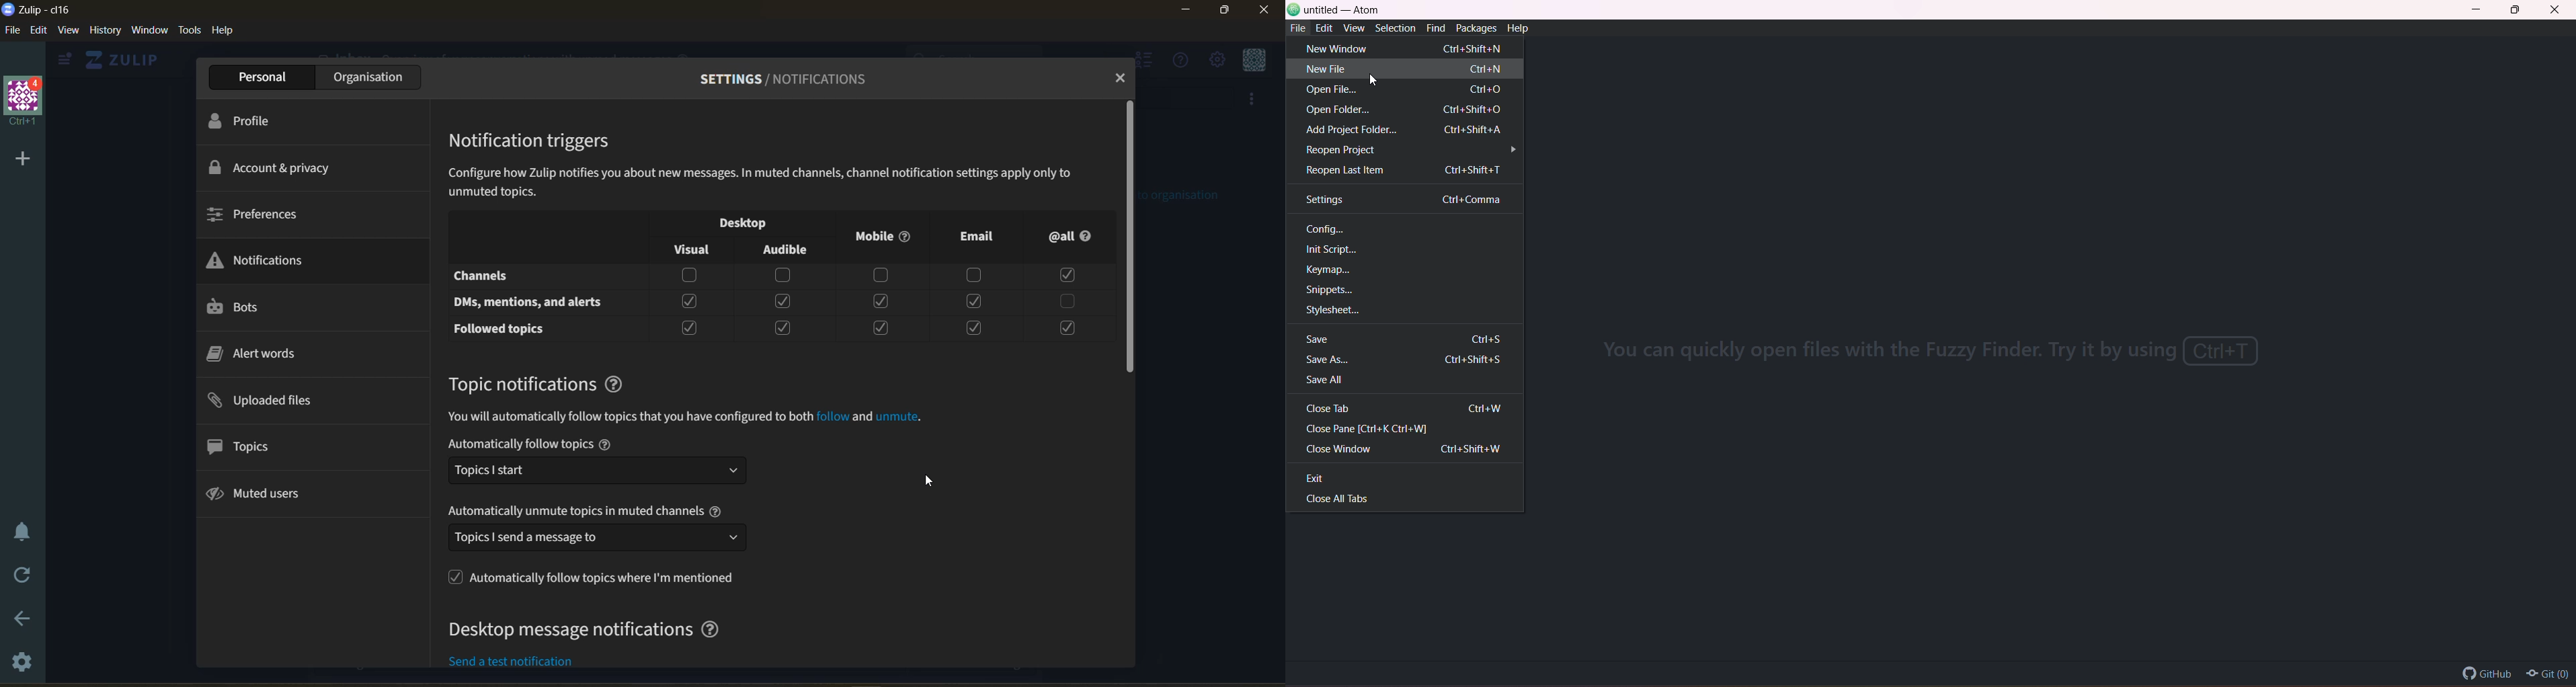 Image resolution: width=2576 pixels, height=700 pixels. What do you see at coordinates (1122, 79) in the screenshot?
I see `close tab` at bounding box center [1122, 79].